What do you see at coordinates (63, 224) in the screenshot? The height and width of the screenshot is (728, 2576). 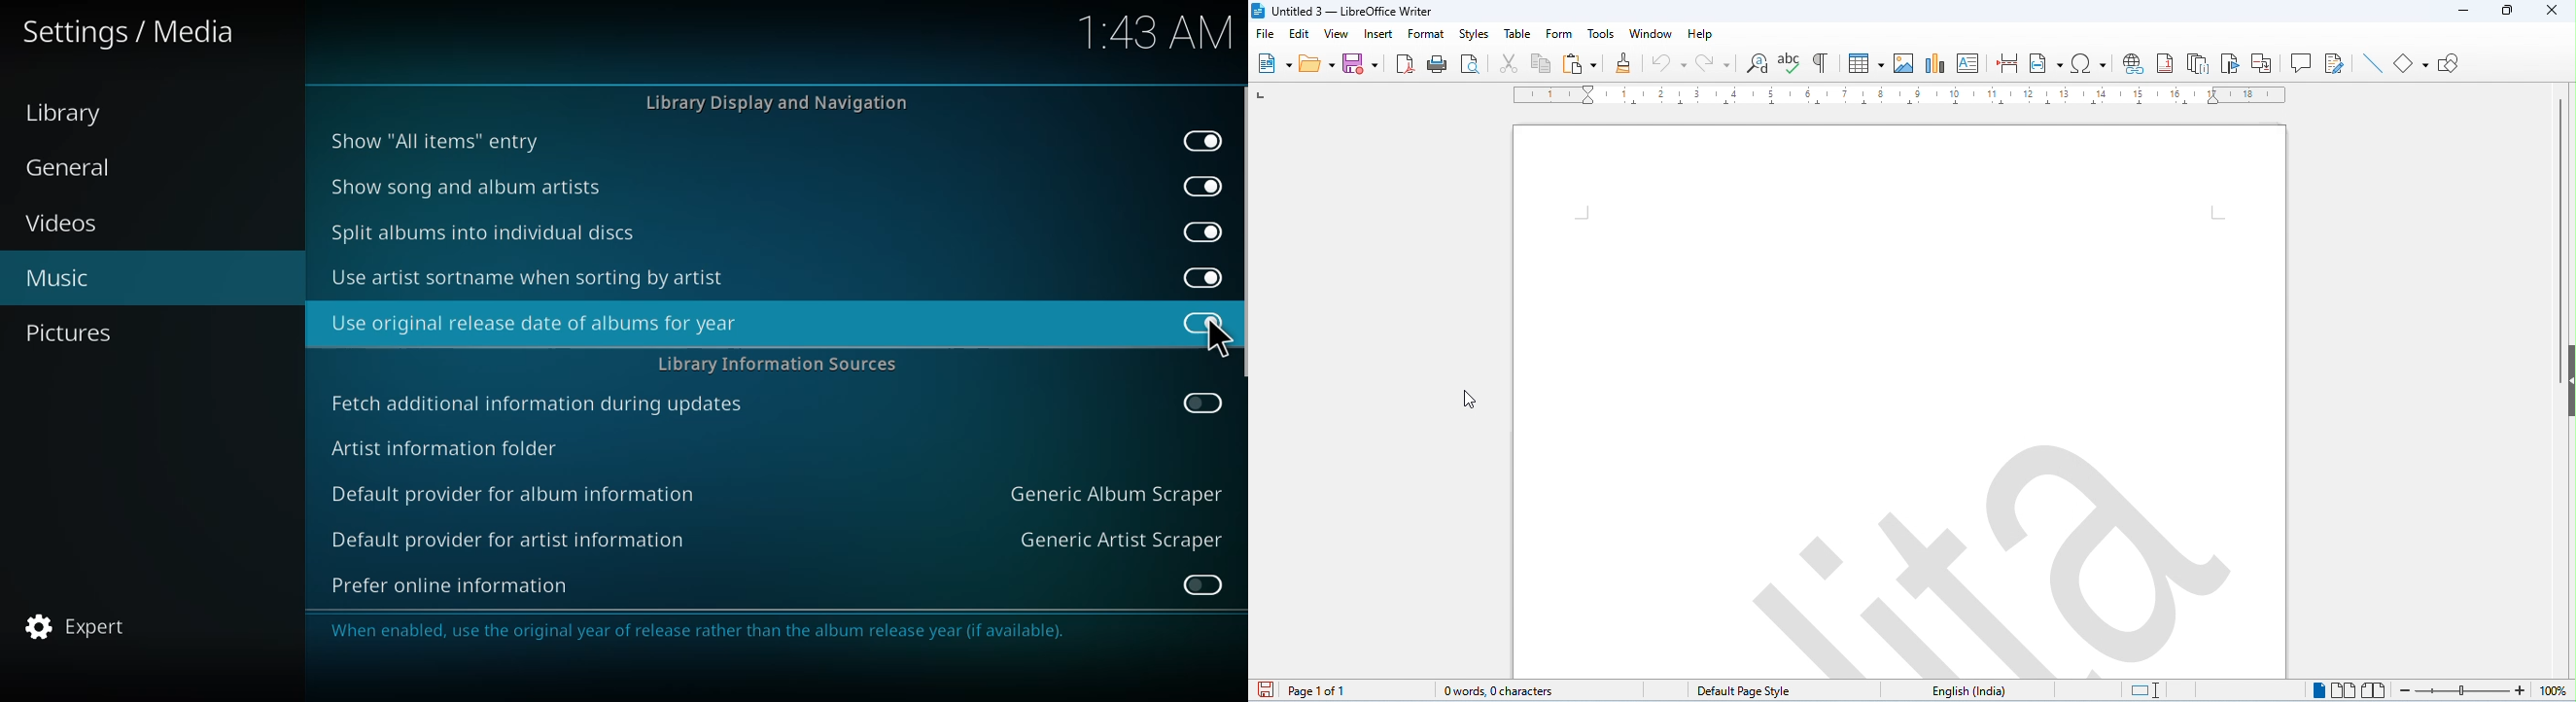 I see `videos` at bounding box center [63, 224].